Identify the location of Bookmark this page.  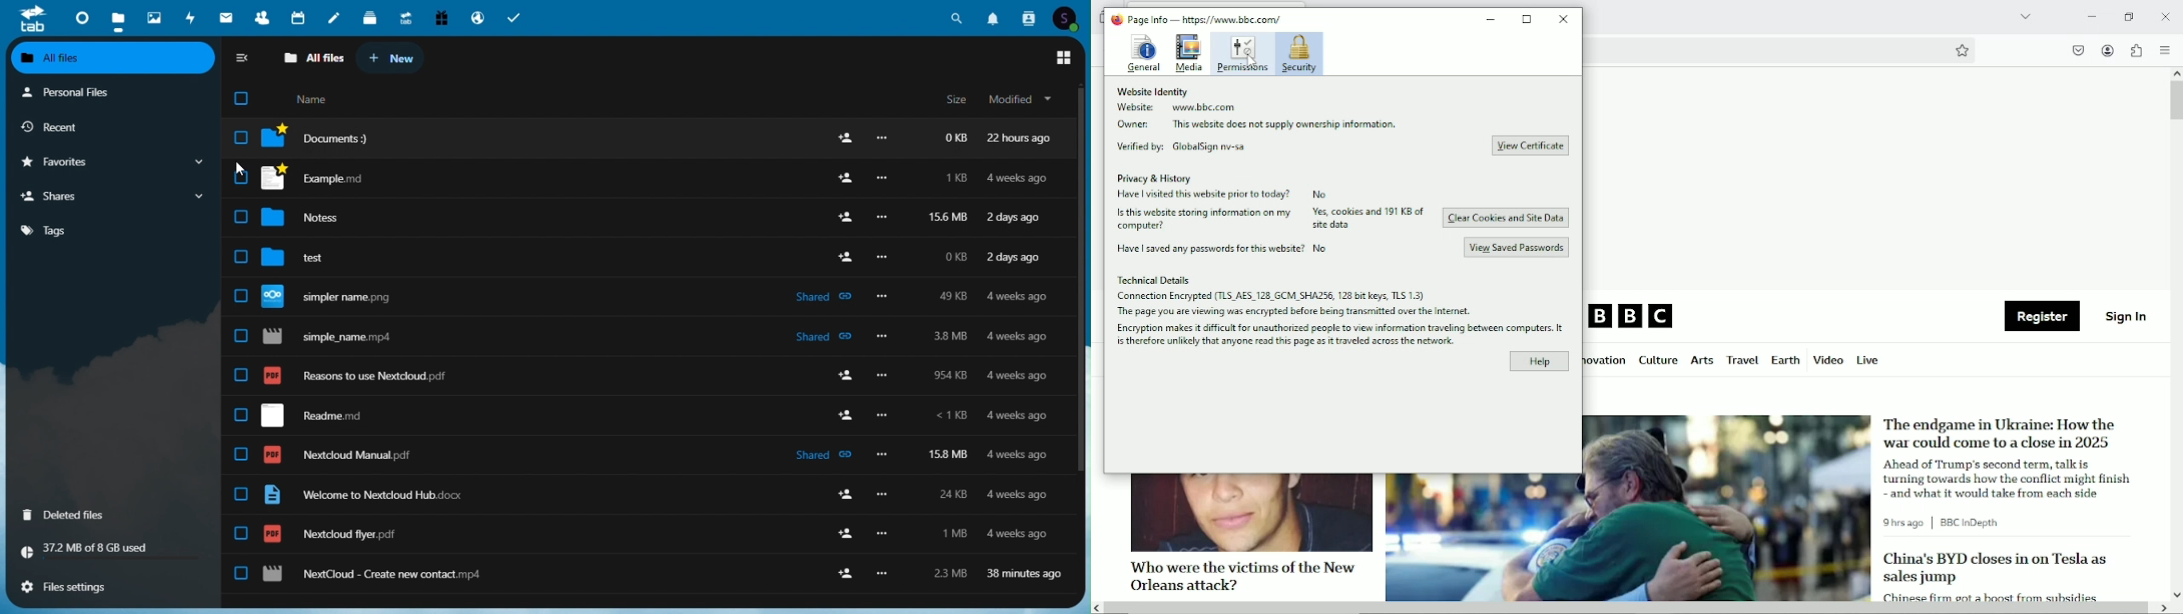
(1961, 50).